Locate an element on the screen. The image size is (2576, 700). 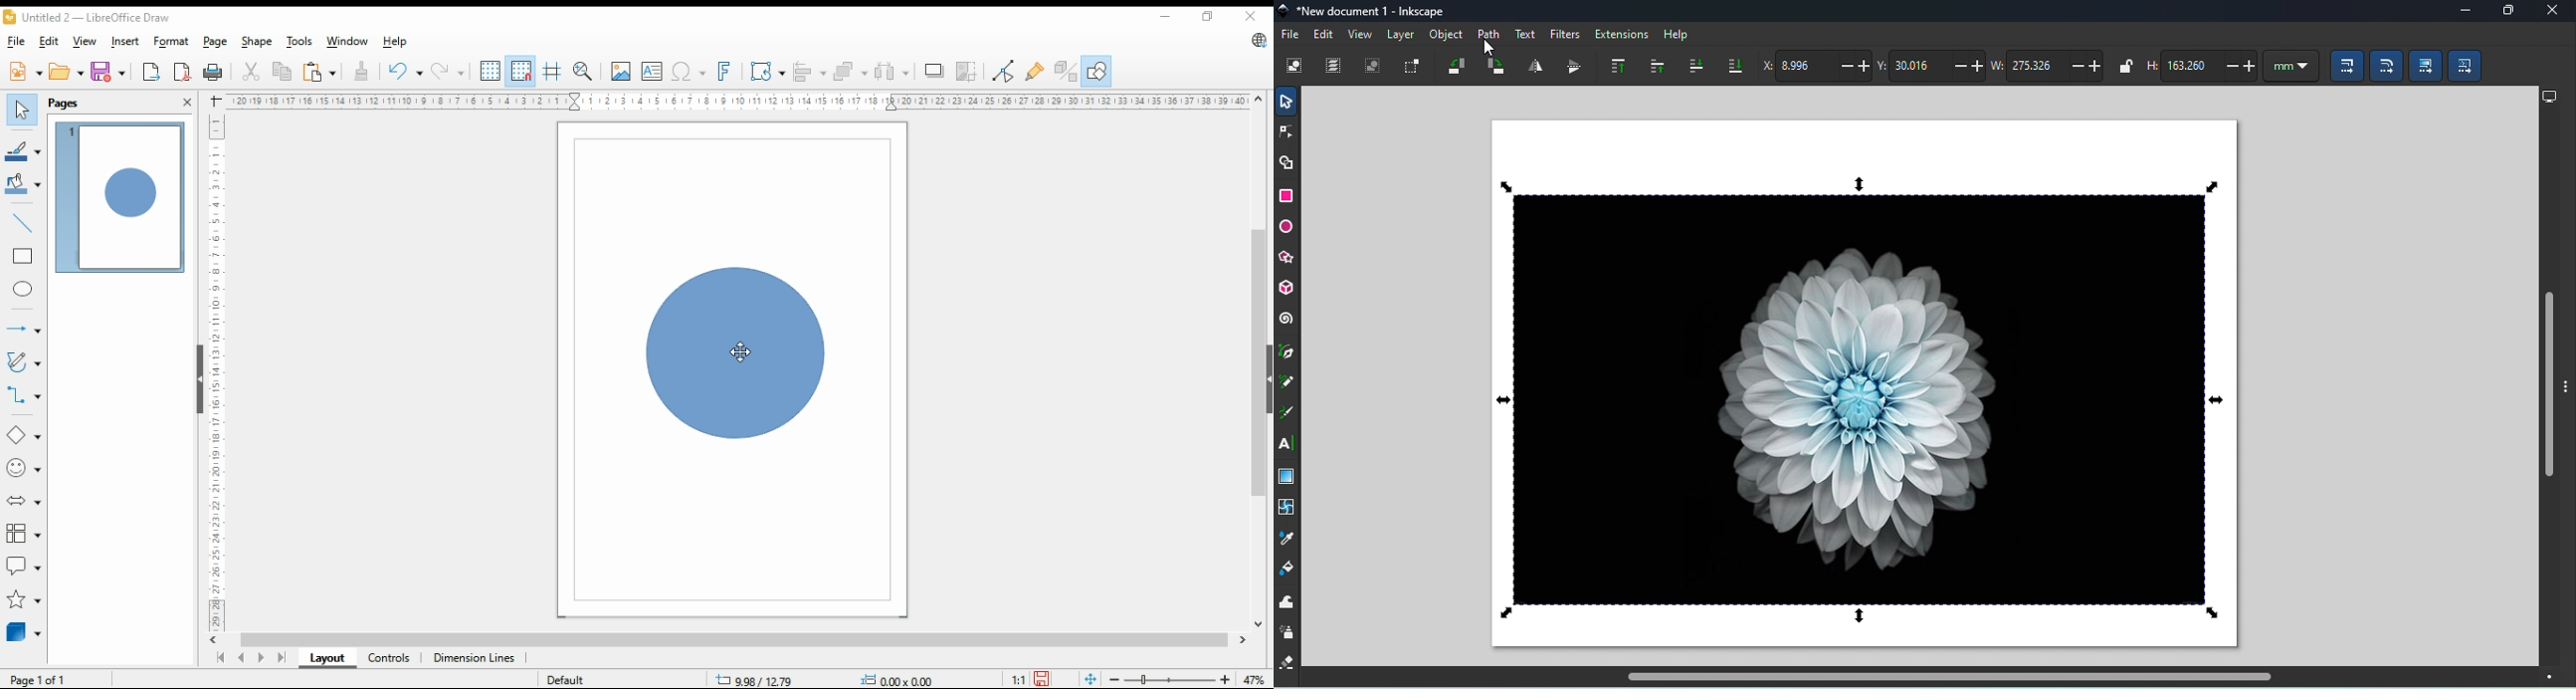
3D box tool is located at coordinates (1286, 288).